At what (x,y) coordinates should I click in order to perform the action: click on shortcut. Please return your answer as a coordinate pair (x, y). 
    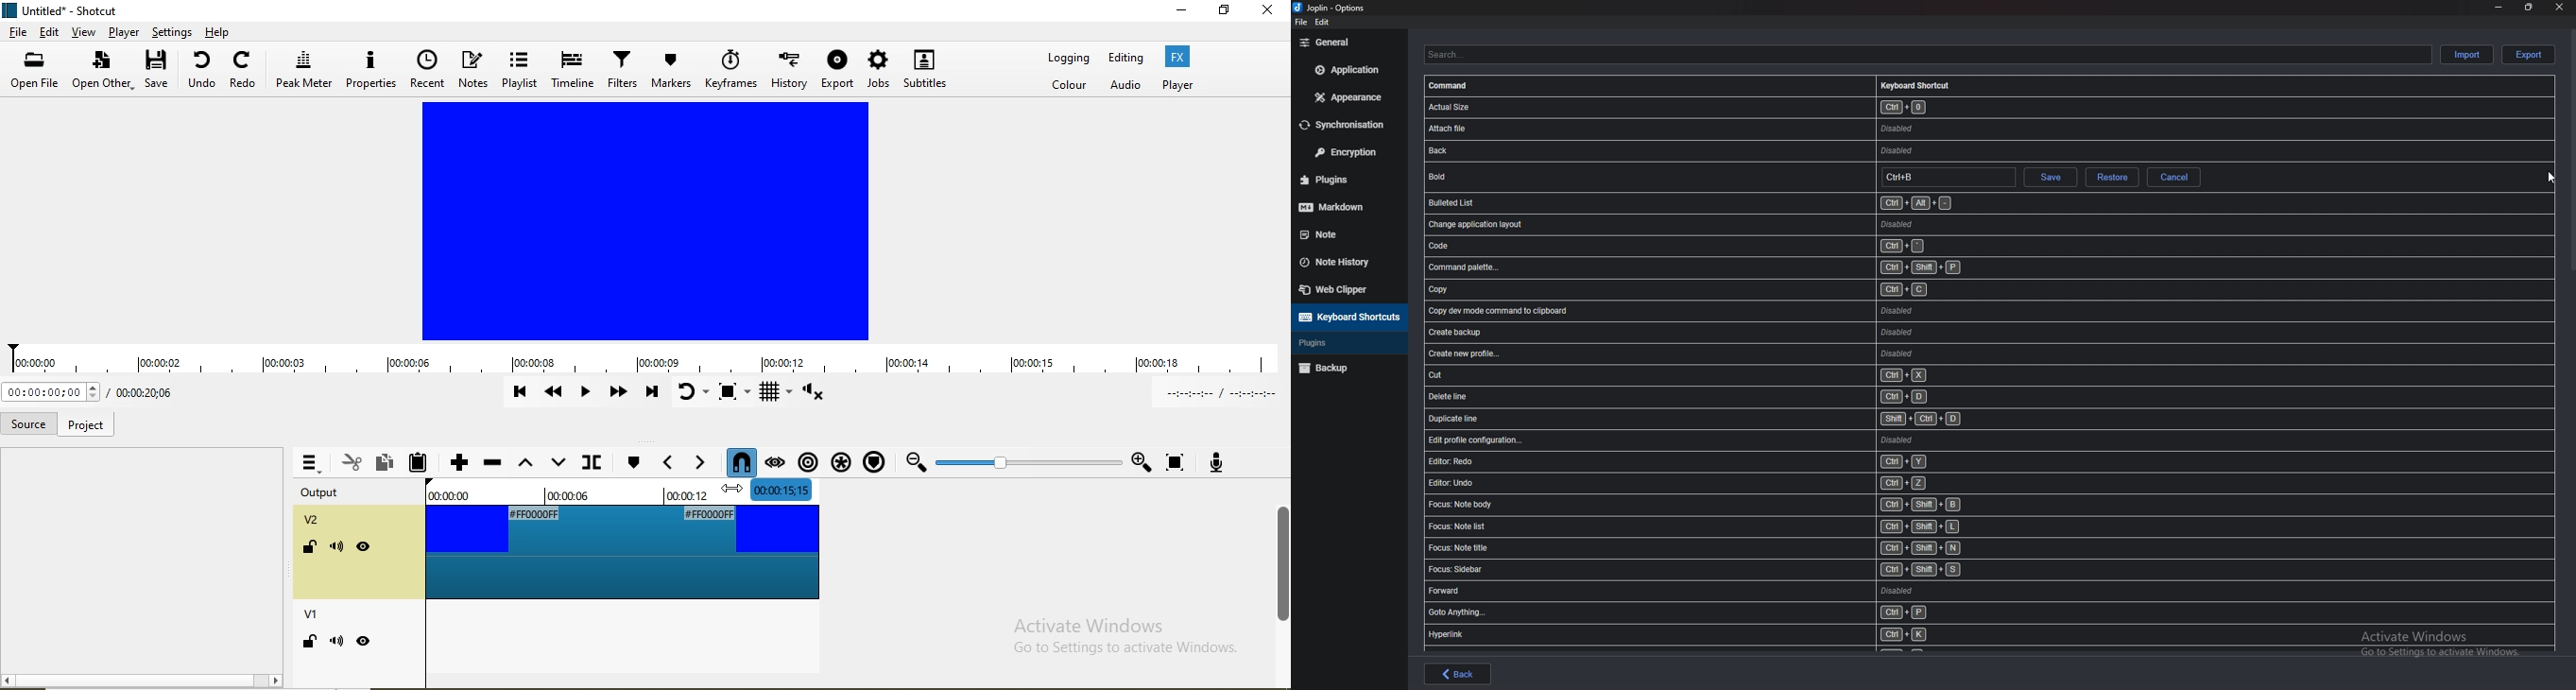
    Looking at the image, I should click on (1730, 332).